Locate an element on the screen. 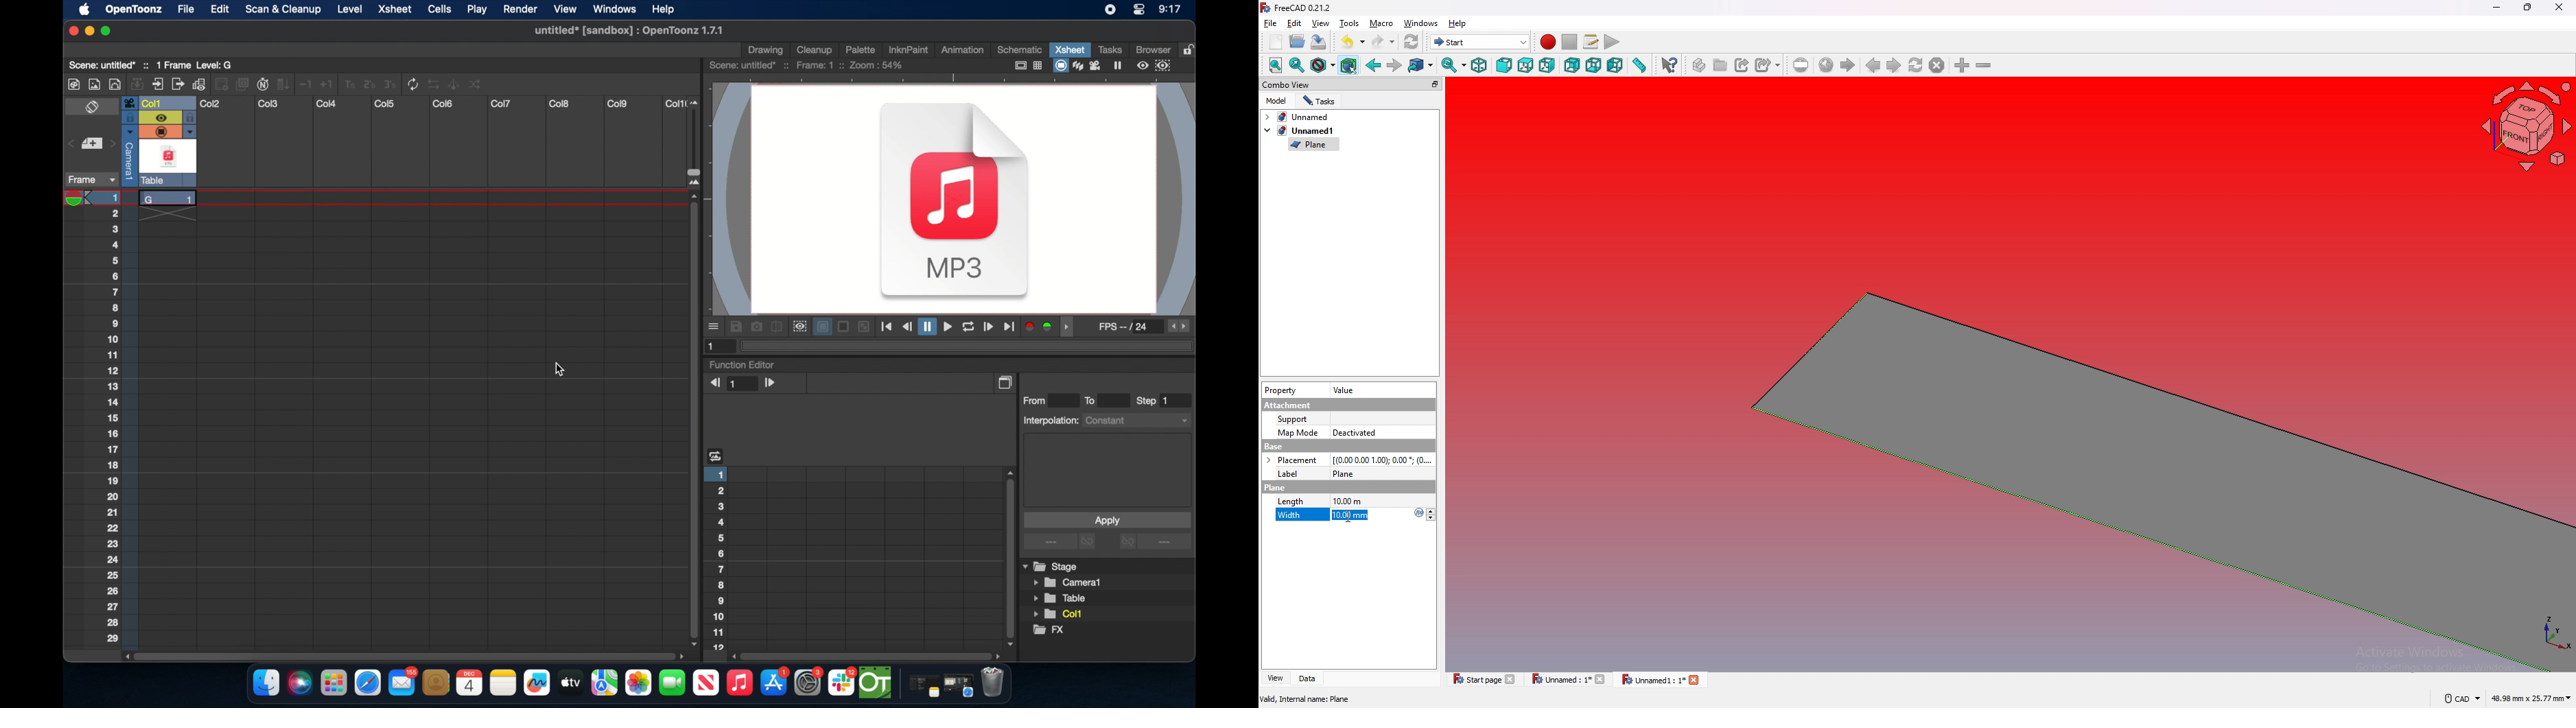 The width and height of the screenshot is (2576, 728). opnetoonz is located at coordinates (132, 9).